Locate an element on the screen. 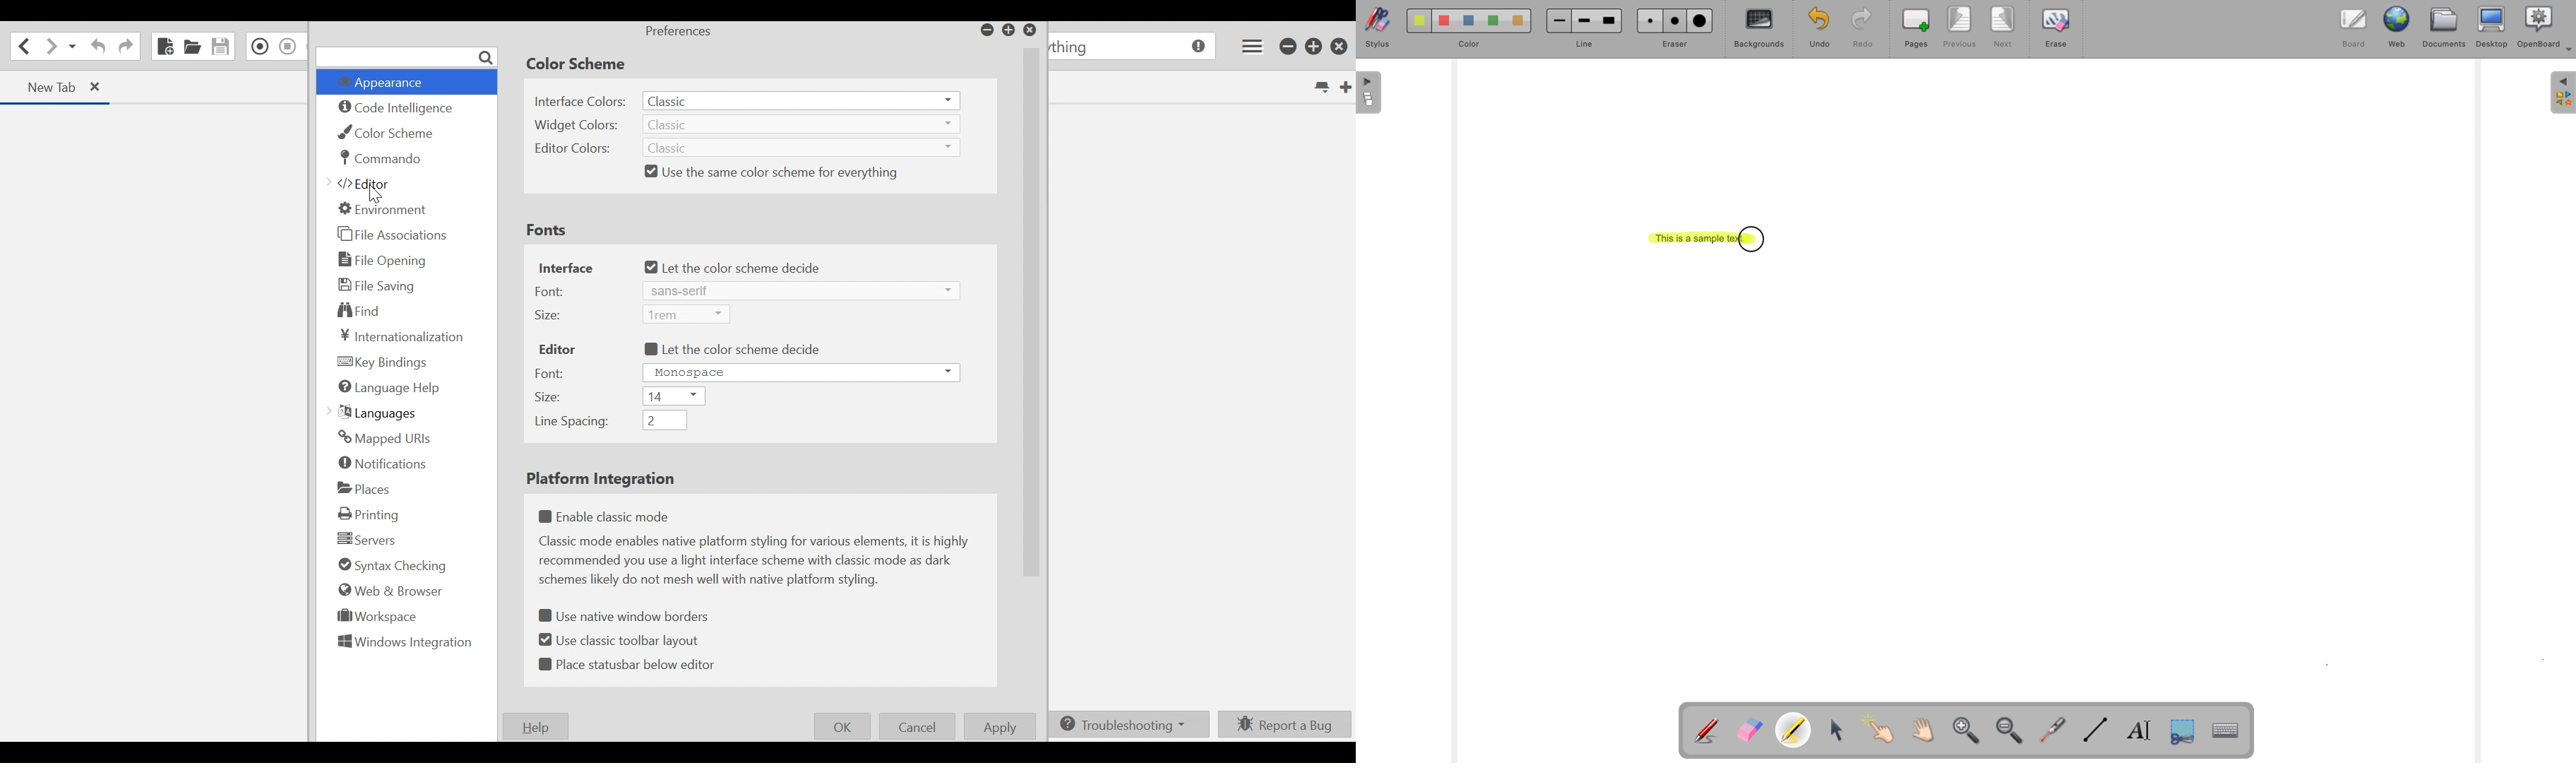 The height and width of the screenshot is (784, 2576). zoom in is located at coordinates (1969, 731).